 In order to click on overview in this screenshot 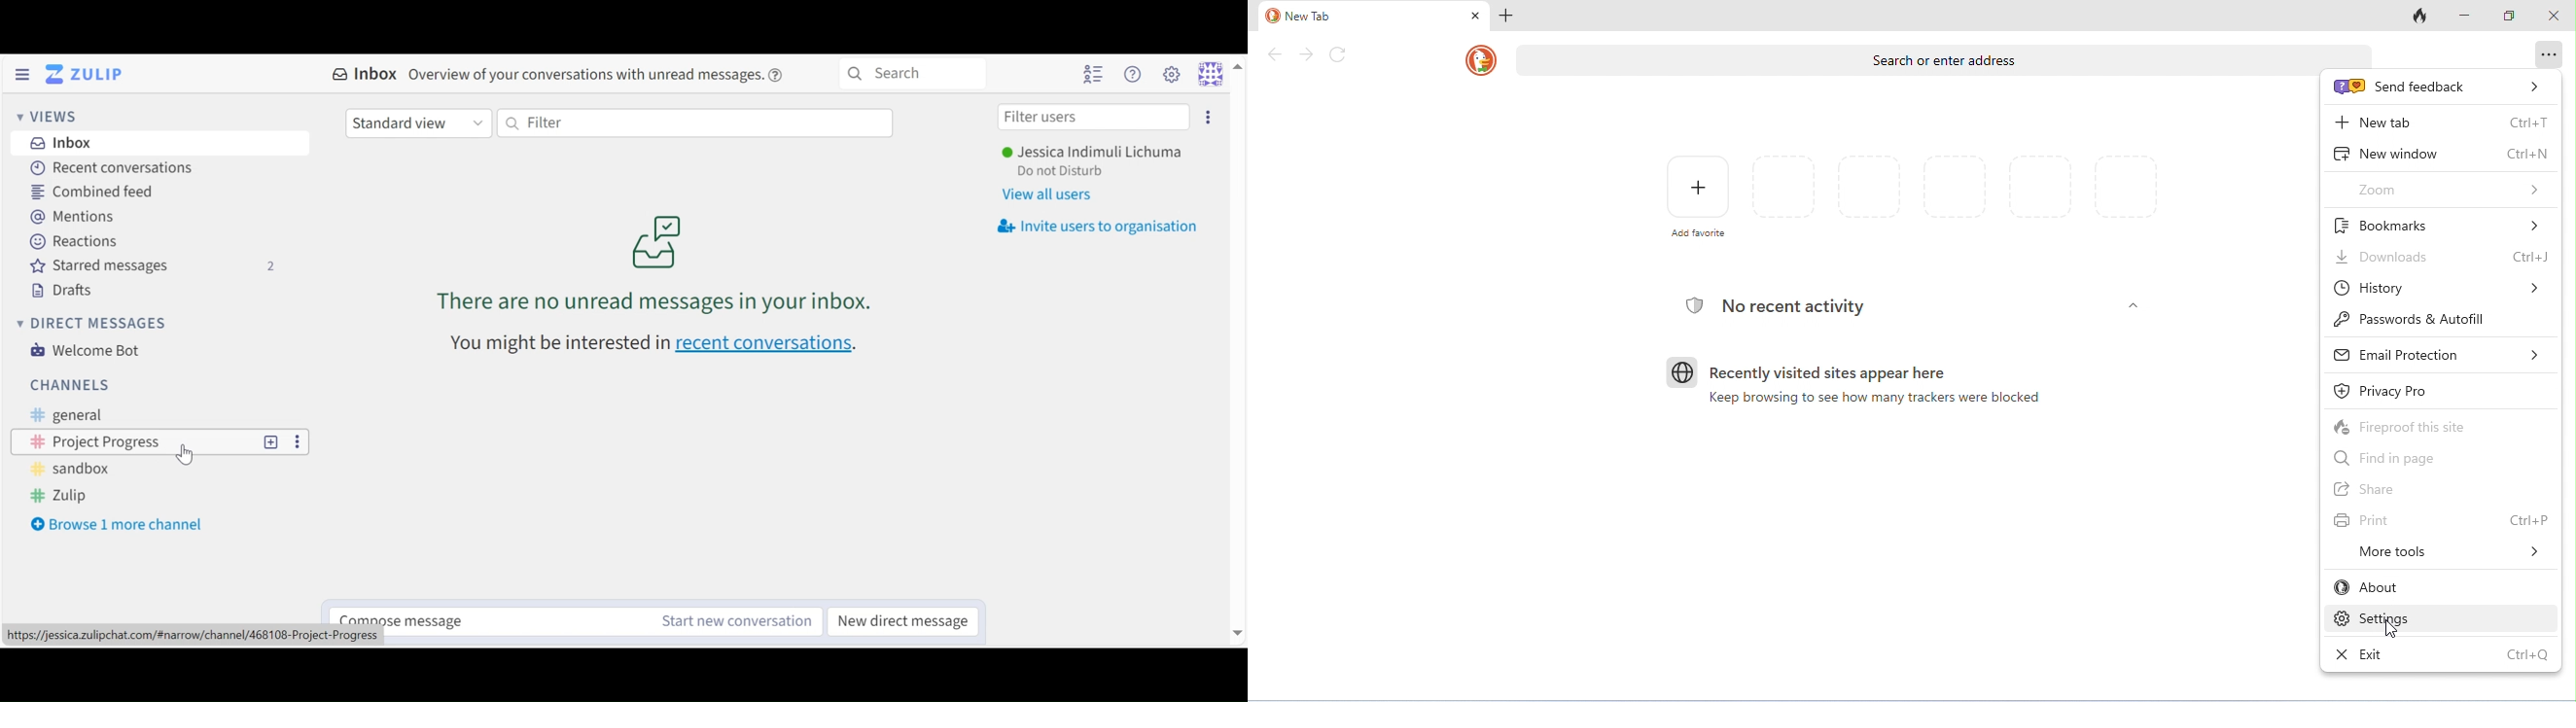, I will do `click(612, 75)`.